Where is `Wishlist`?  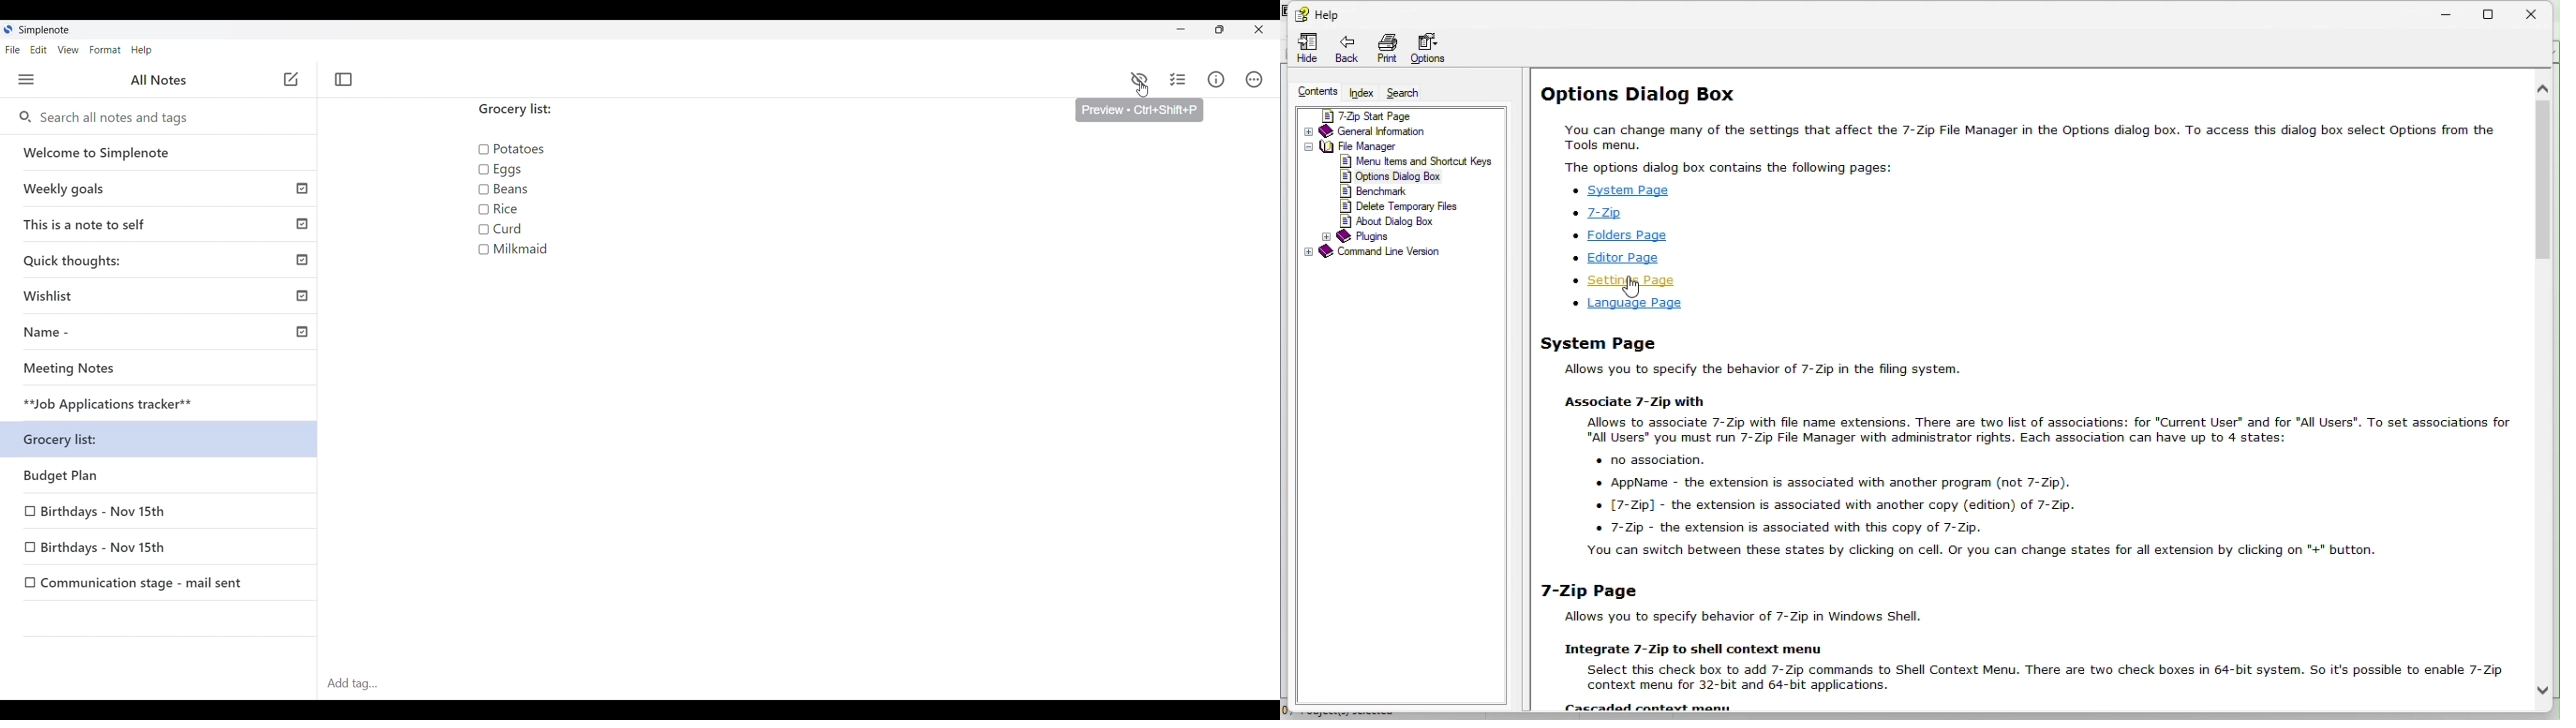
Wishlist is located at coordinates (163, 298).